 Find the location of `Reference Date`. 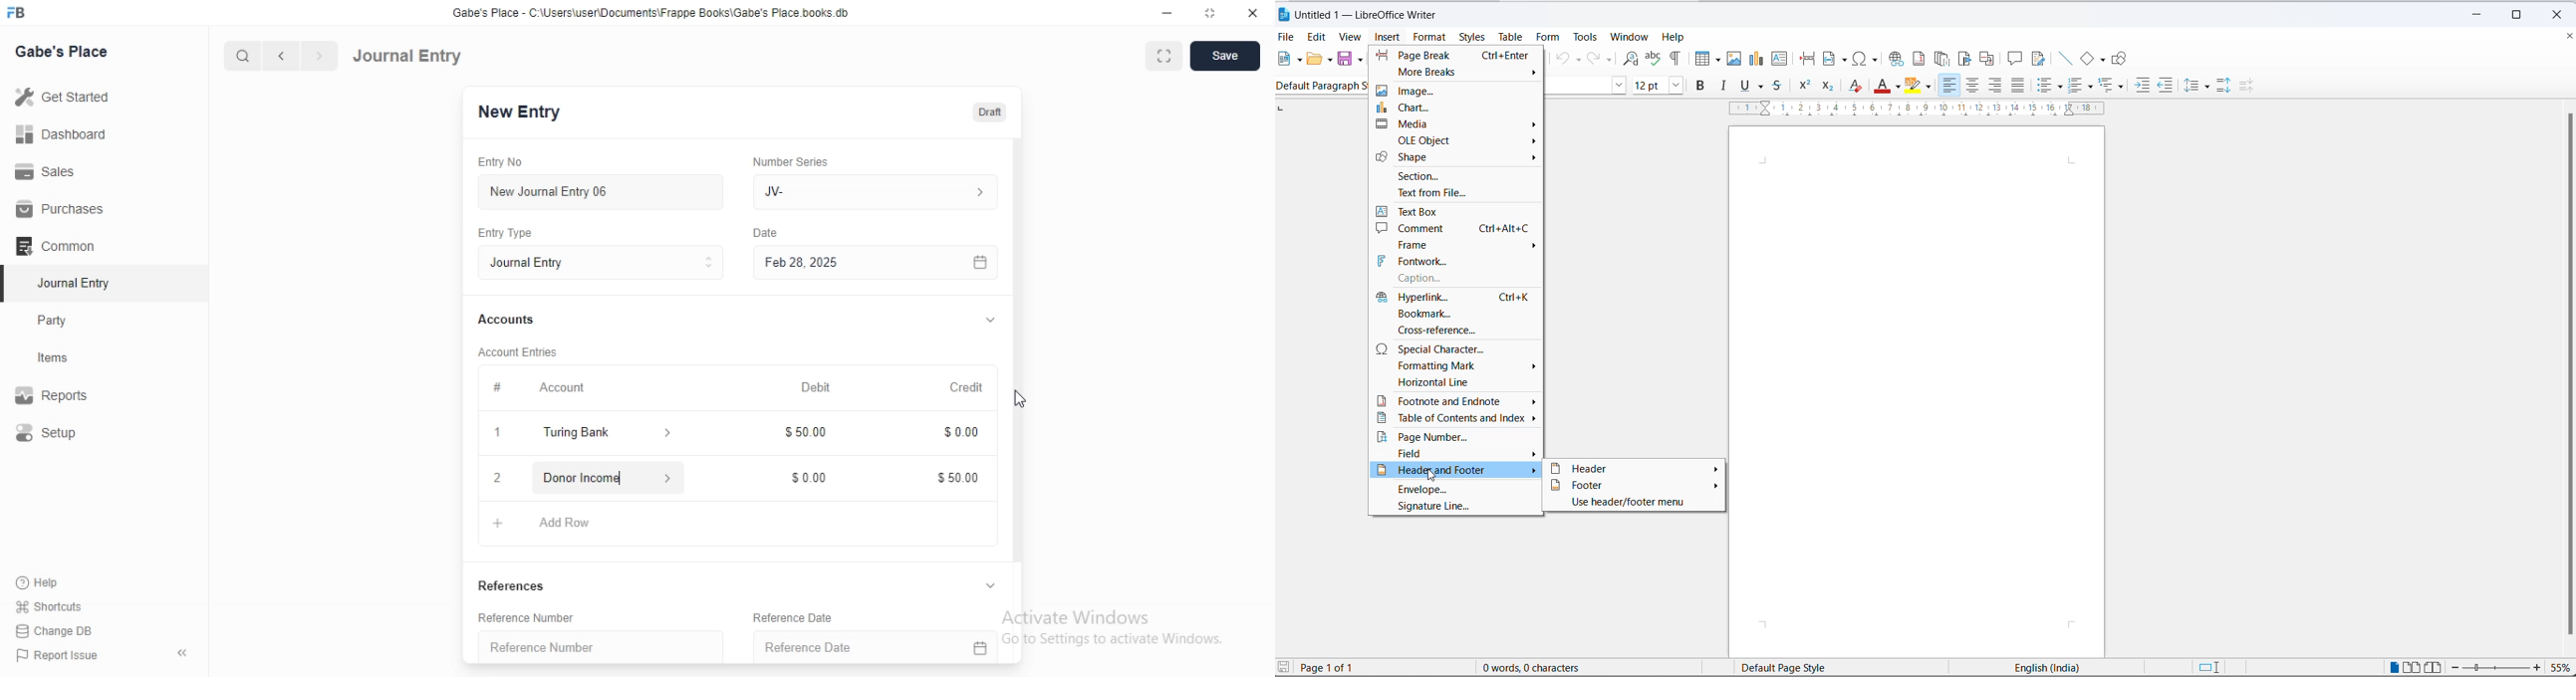

Reference Date is located at coordinates (855, 648).